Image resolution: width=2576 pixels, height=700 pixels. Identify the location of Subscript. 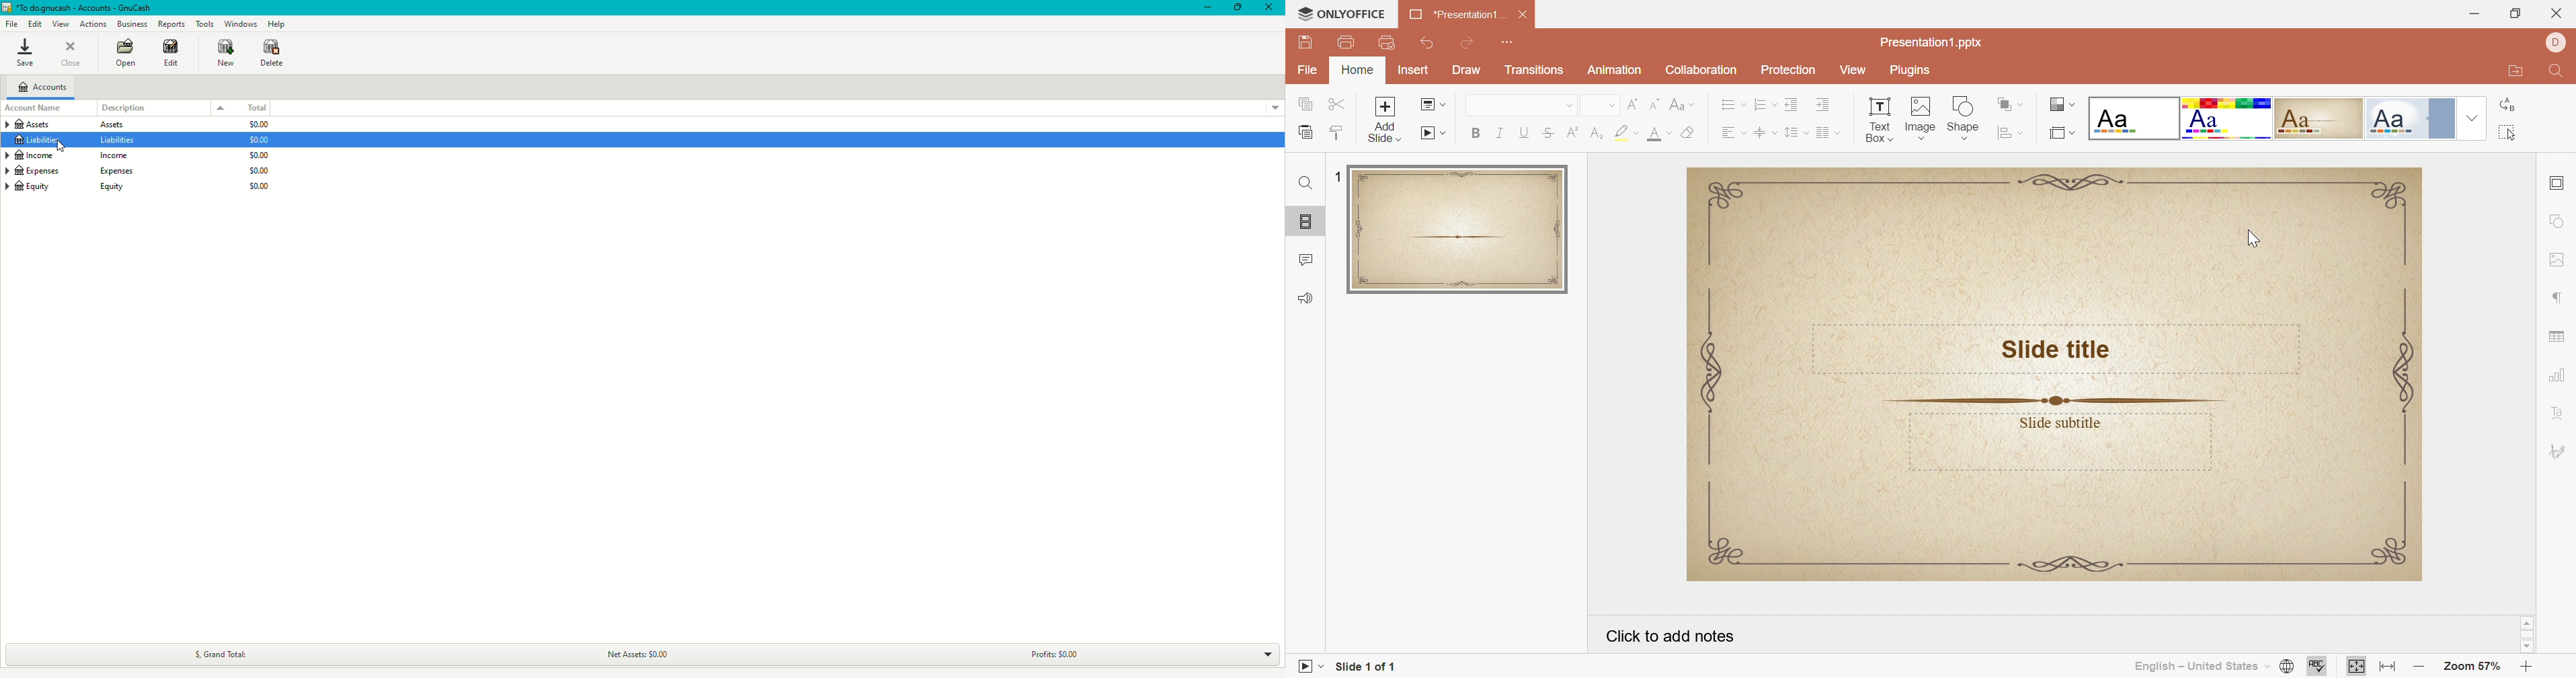
(1595, 133).